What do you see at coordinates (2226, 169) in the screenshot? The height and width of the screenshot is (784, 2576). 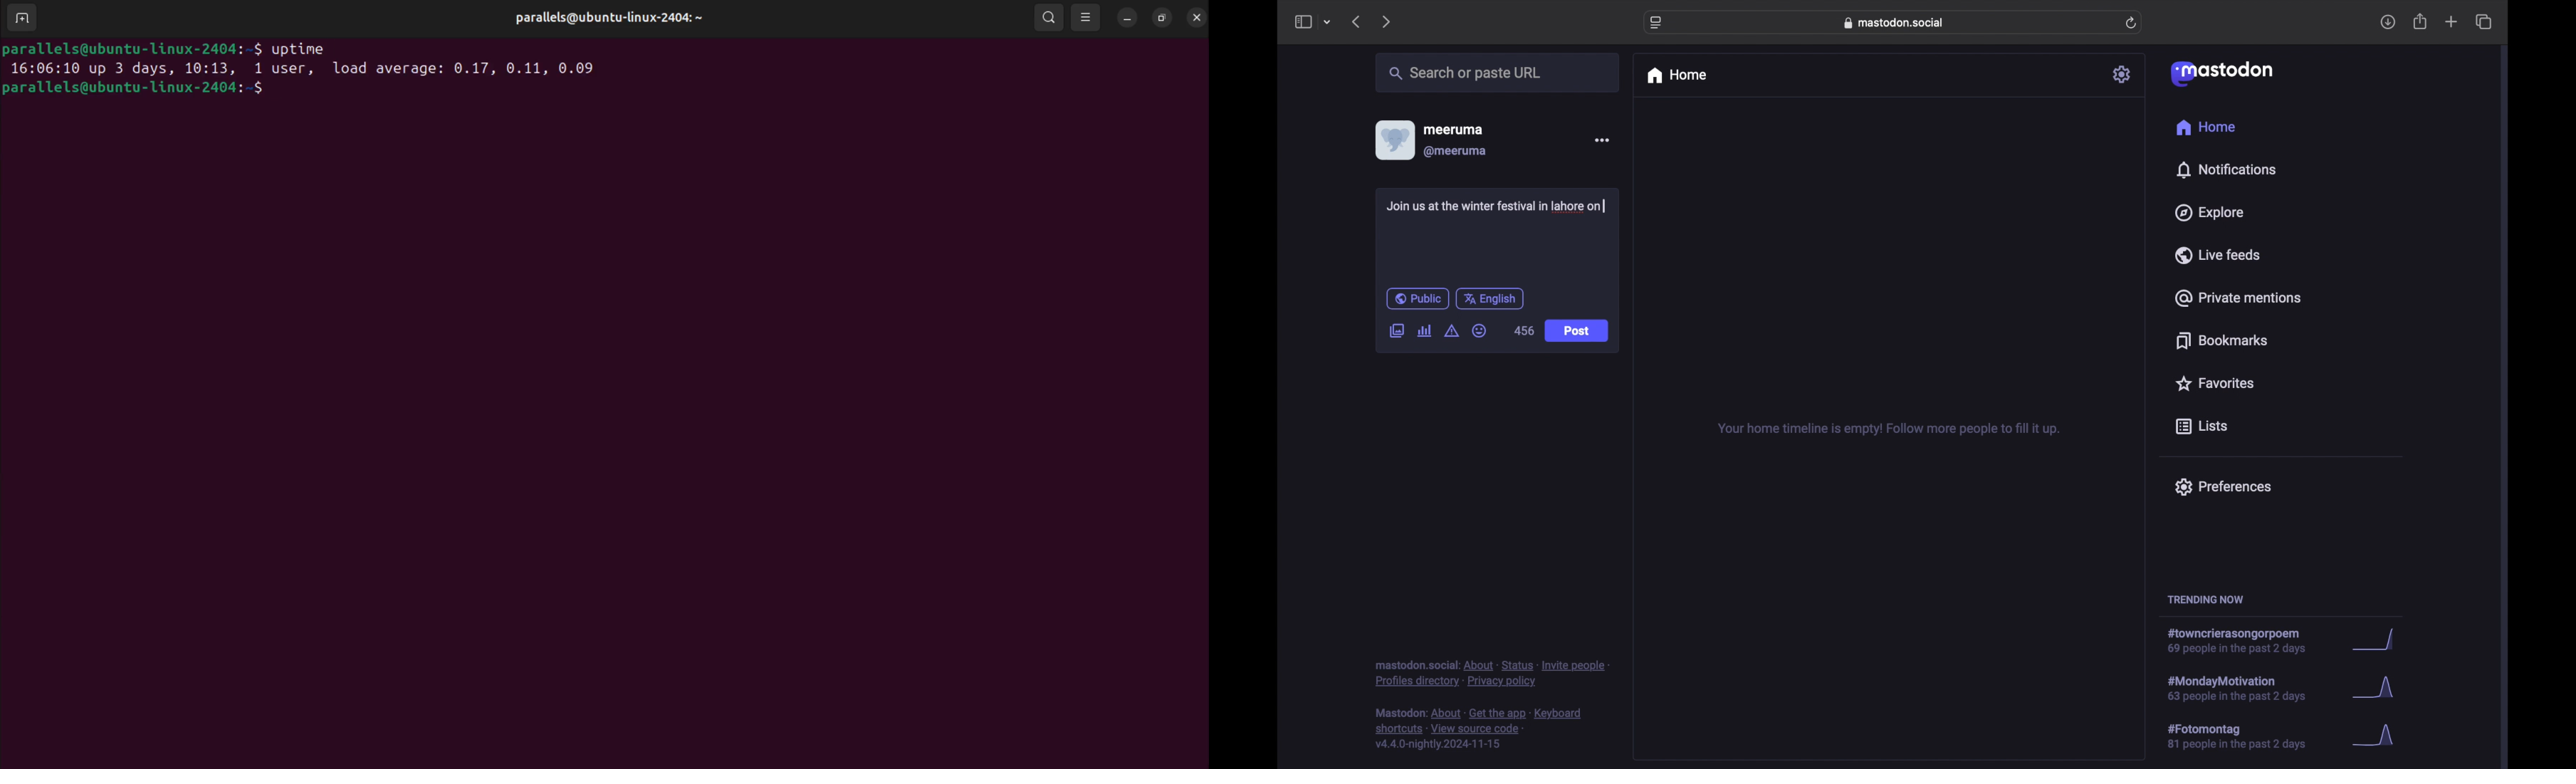 I see `notifications` at bounding box center [2226, 169].